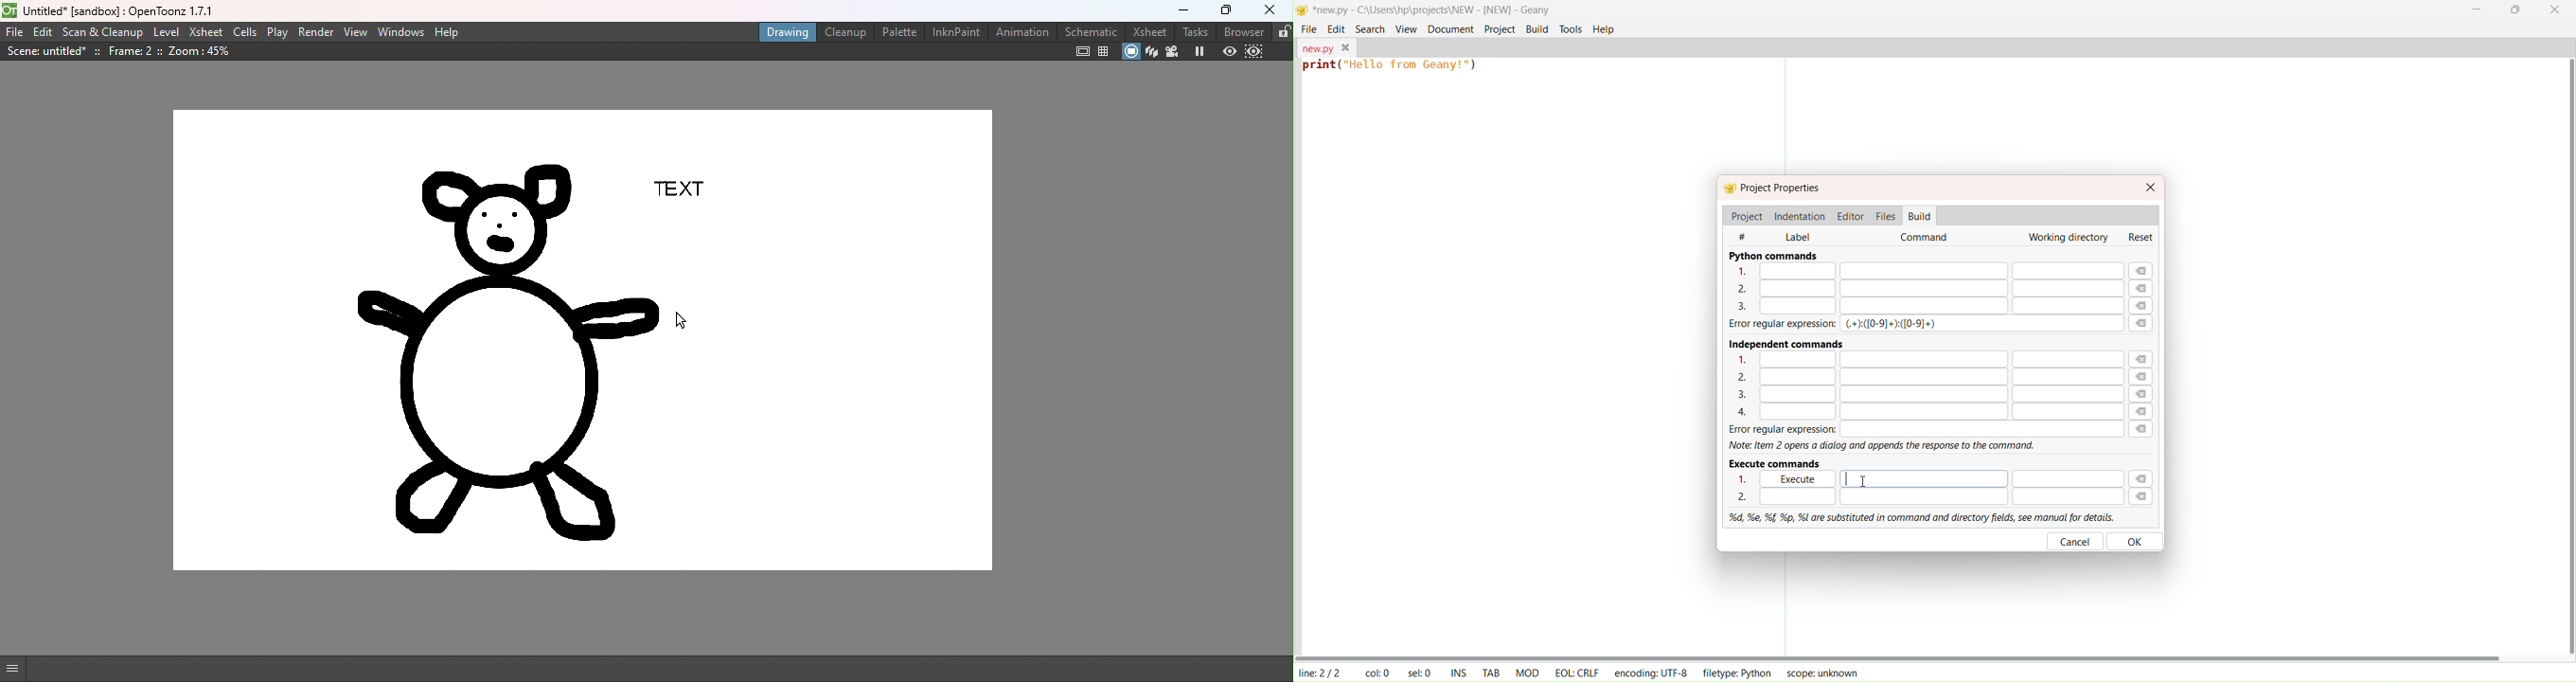  Describe the element at coordinates (1106, 51) in the screenshot. I see `Field guide` at that location.